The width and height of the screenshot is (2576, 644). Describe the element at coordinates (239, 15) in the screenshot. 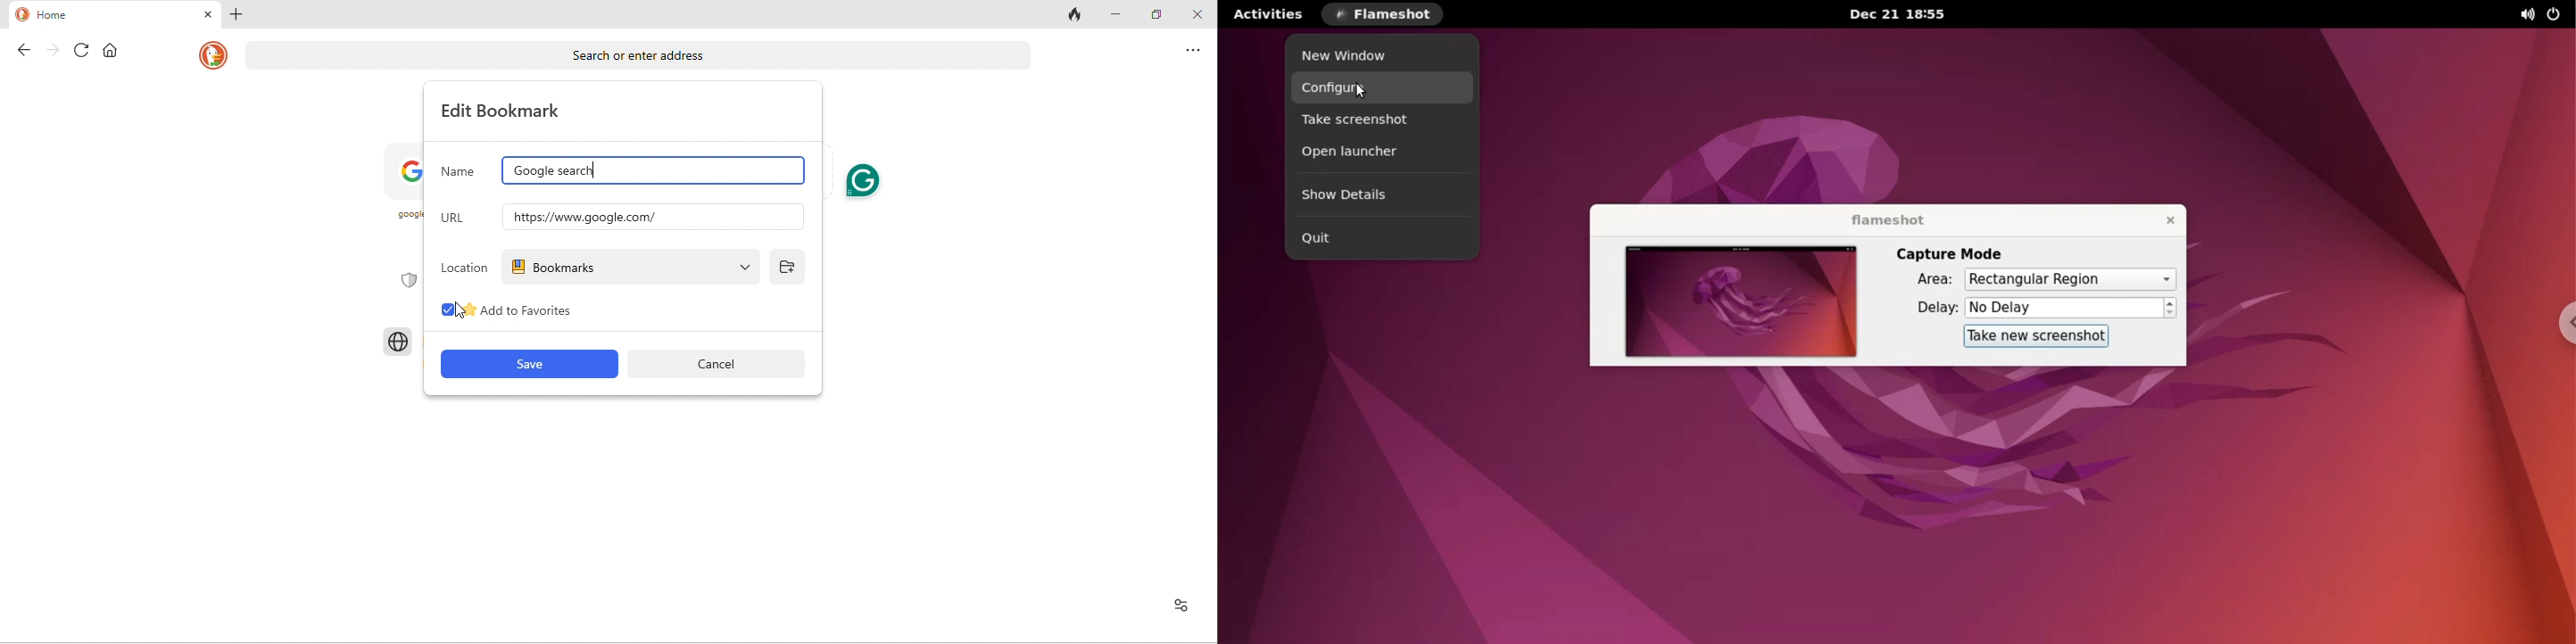

I see `add new tab` at that location.